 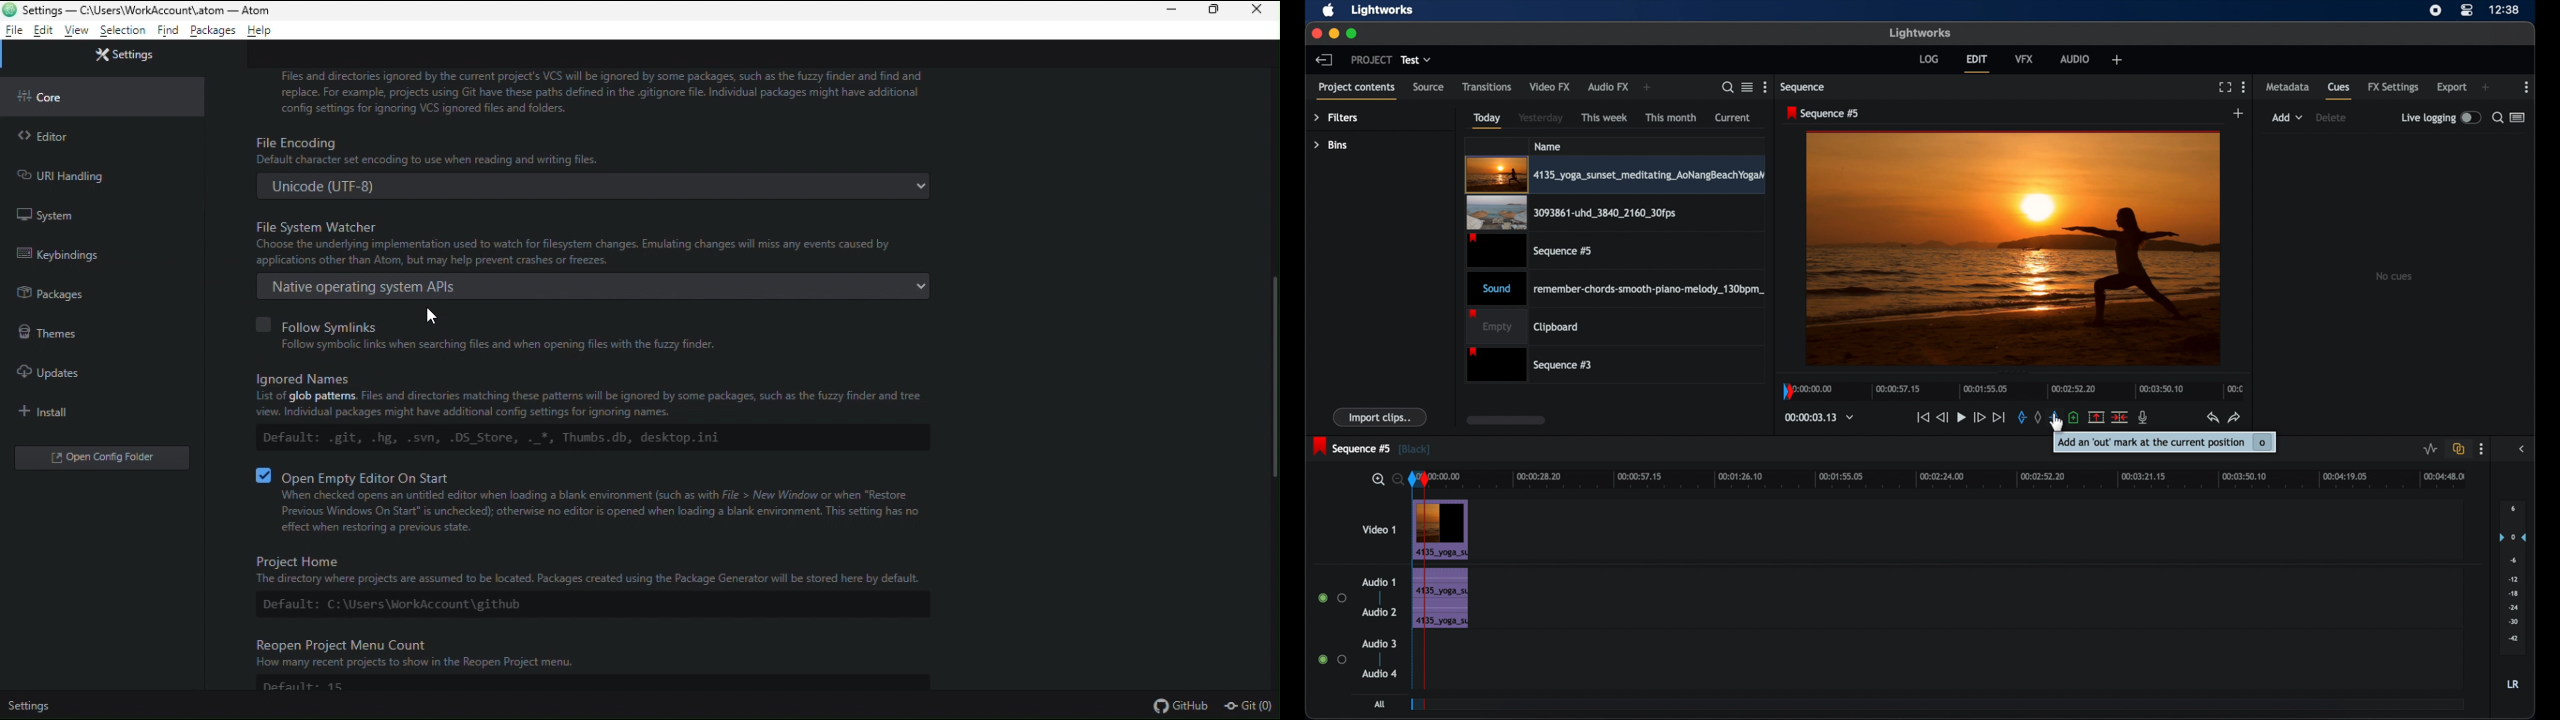 I want to click on Selection, so click(x=123, y=32).